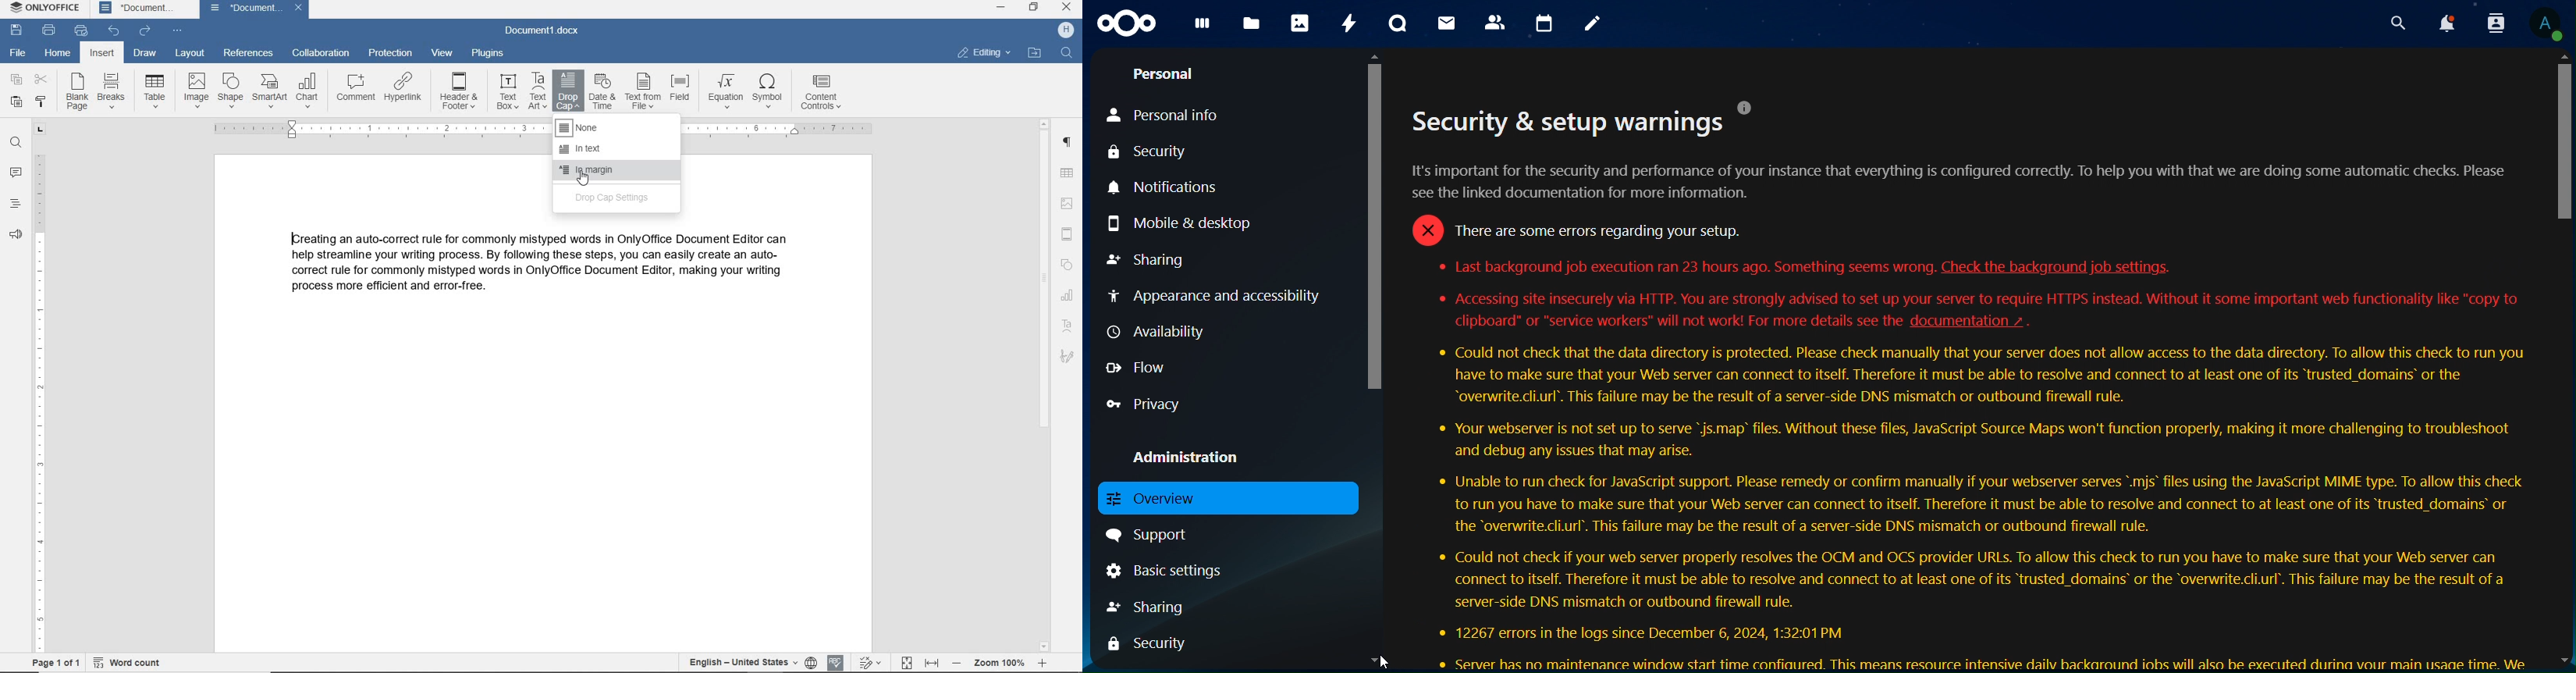 The image size is (2576, 700). I want to click on Cursor, so click(586, 179).